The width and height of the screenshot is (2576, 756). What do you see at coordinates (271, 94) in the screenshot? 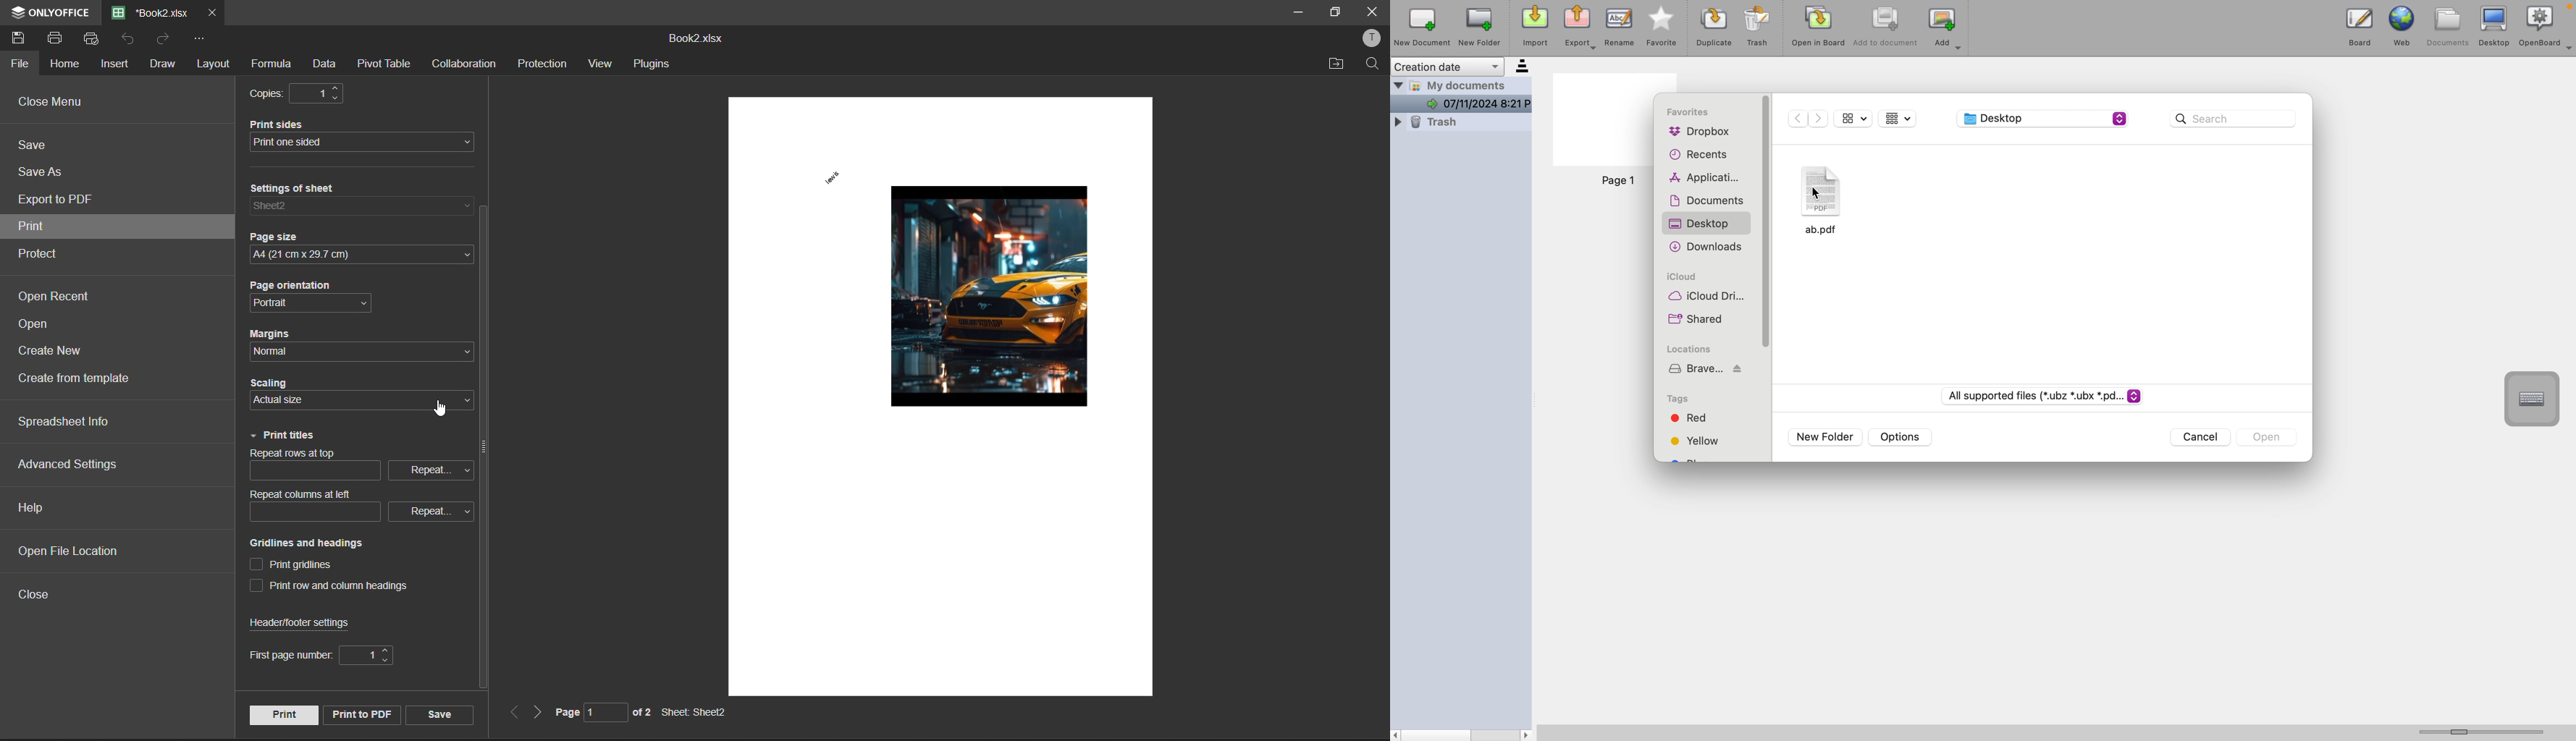
I see `copies` at bounding box center [271, 94].